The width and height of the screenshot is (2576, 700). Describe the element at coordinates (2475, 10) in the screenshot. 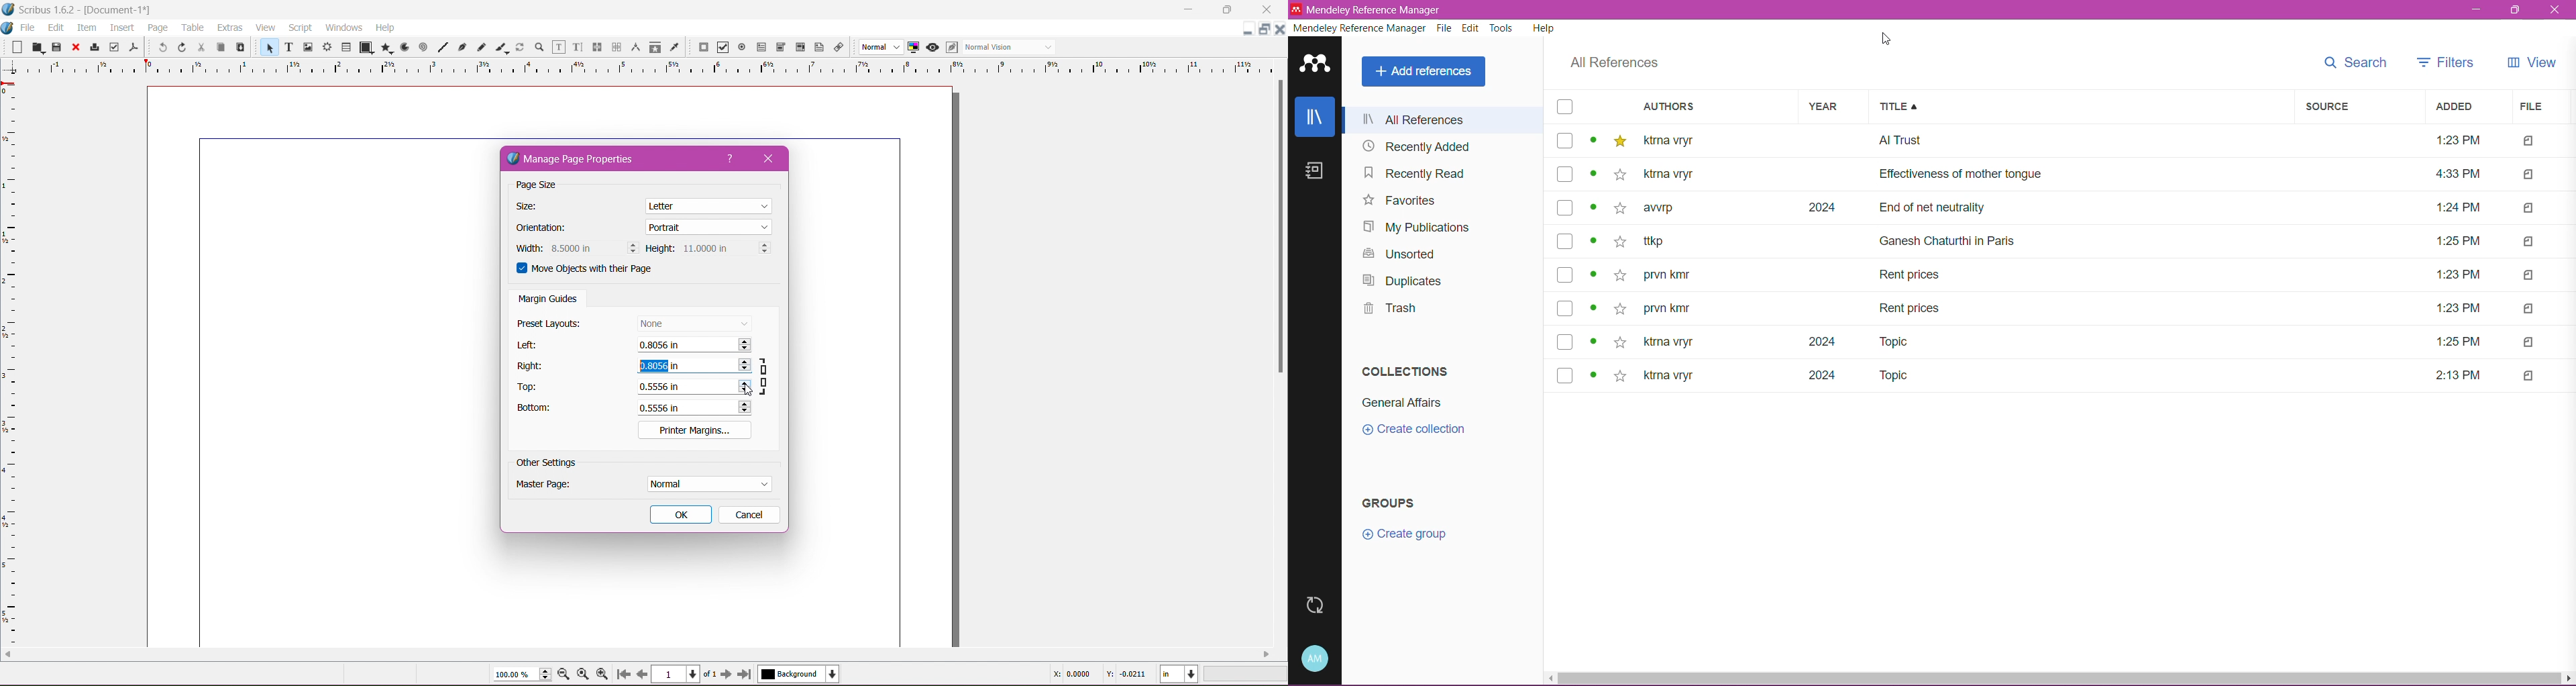

I see `Minimize` at that location.